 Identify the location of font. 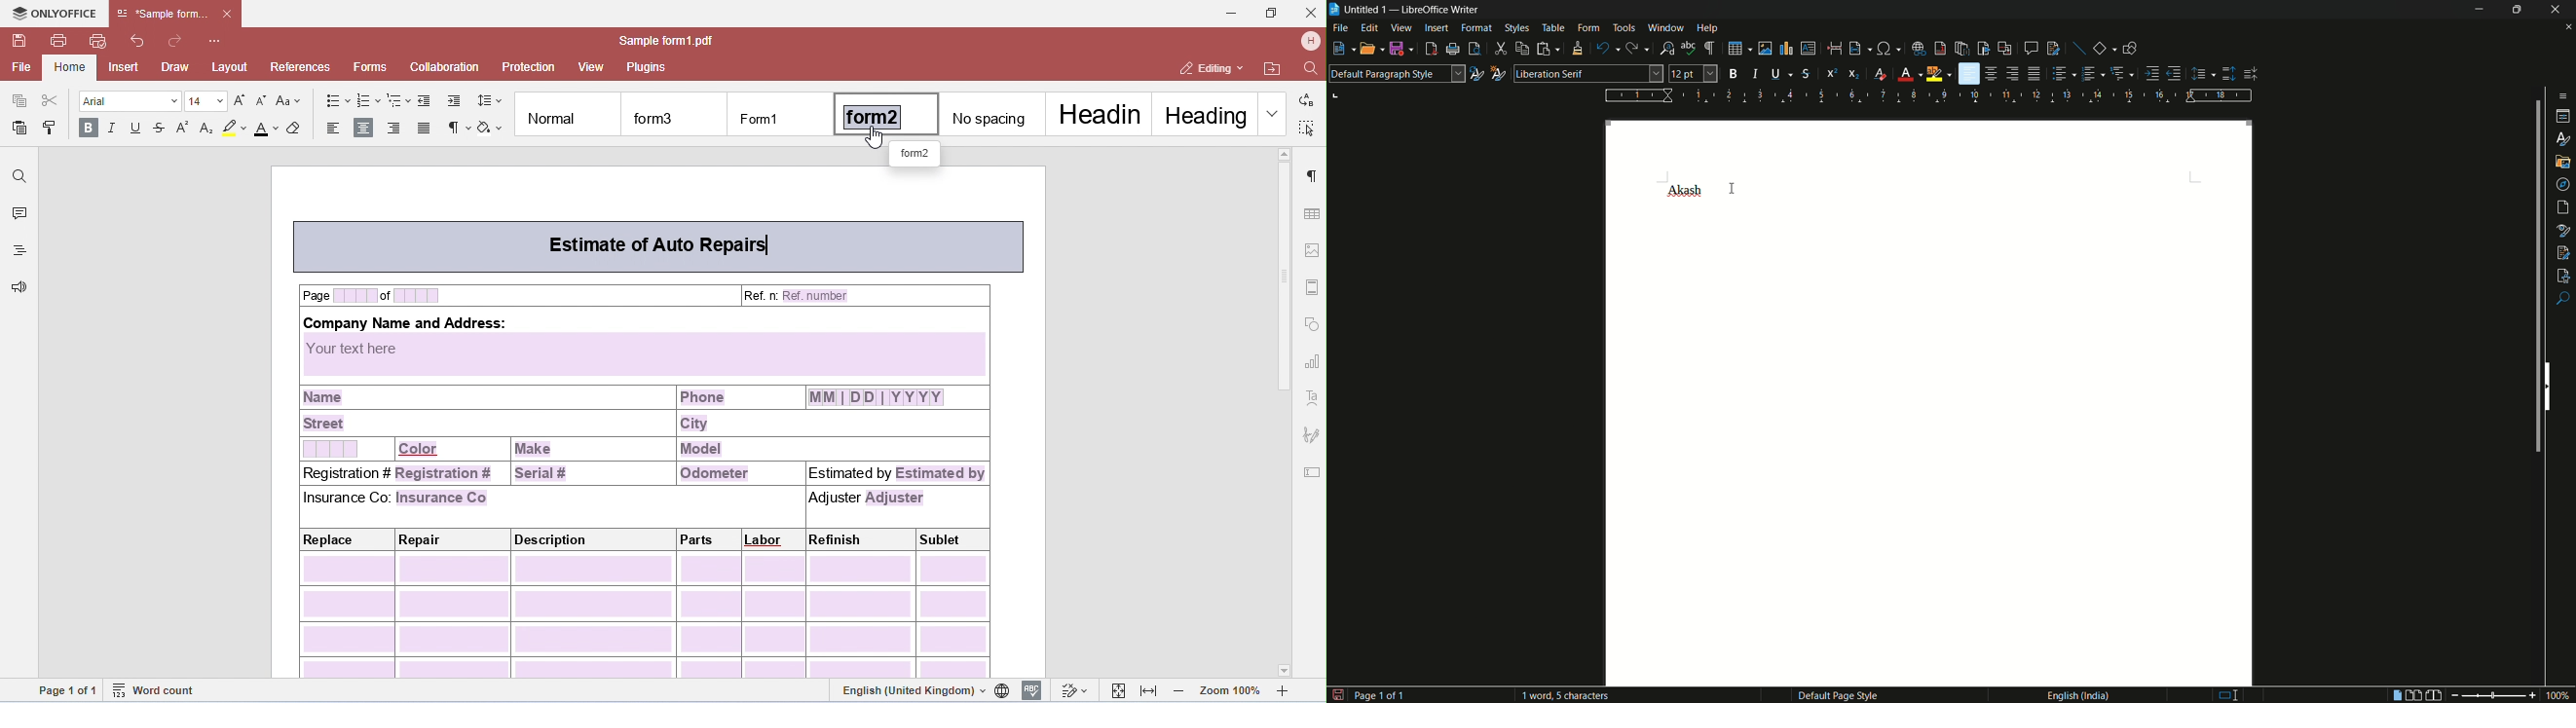
(1687, 191).